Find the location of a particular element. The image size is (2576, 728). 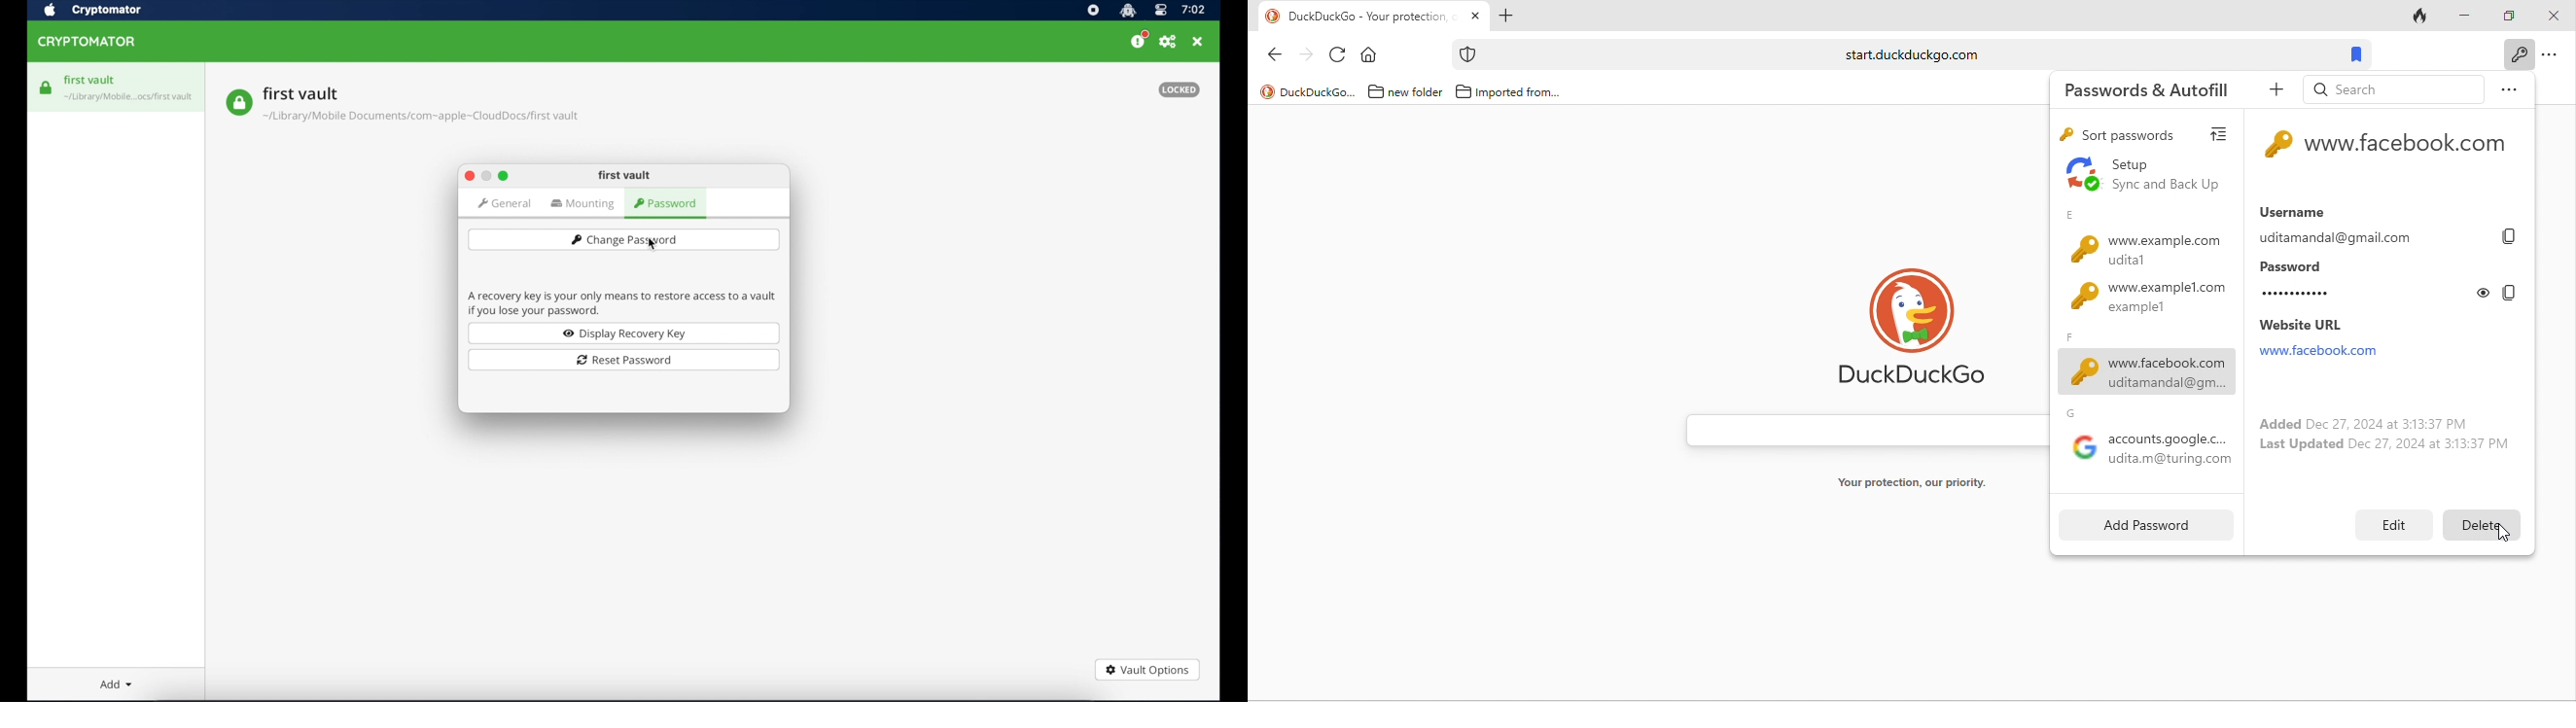

bookmark is located at coordinates (2354, 54).